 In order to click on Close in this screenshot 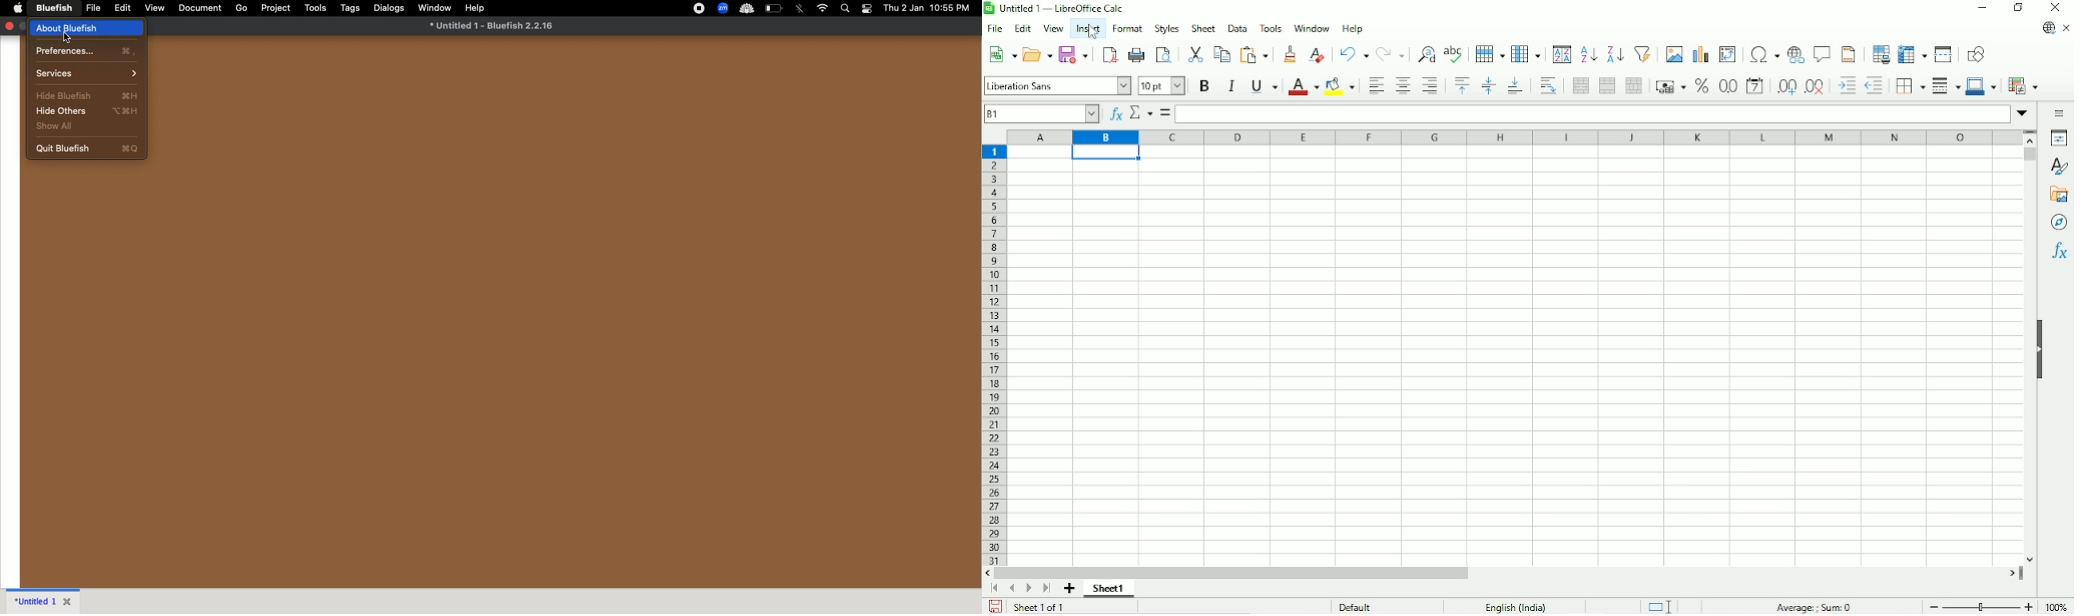, I will do `click(2054, 7)`.